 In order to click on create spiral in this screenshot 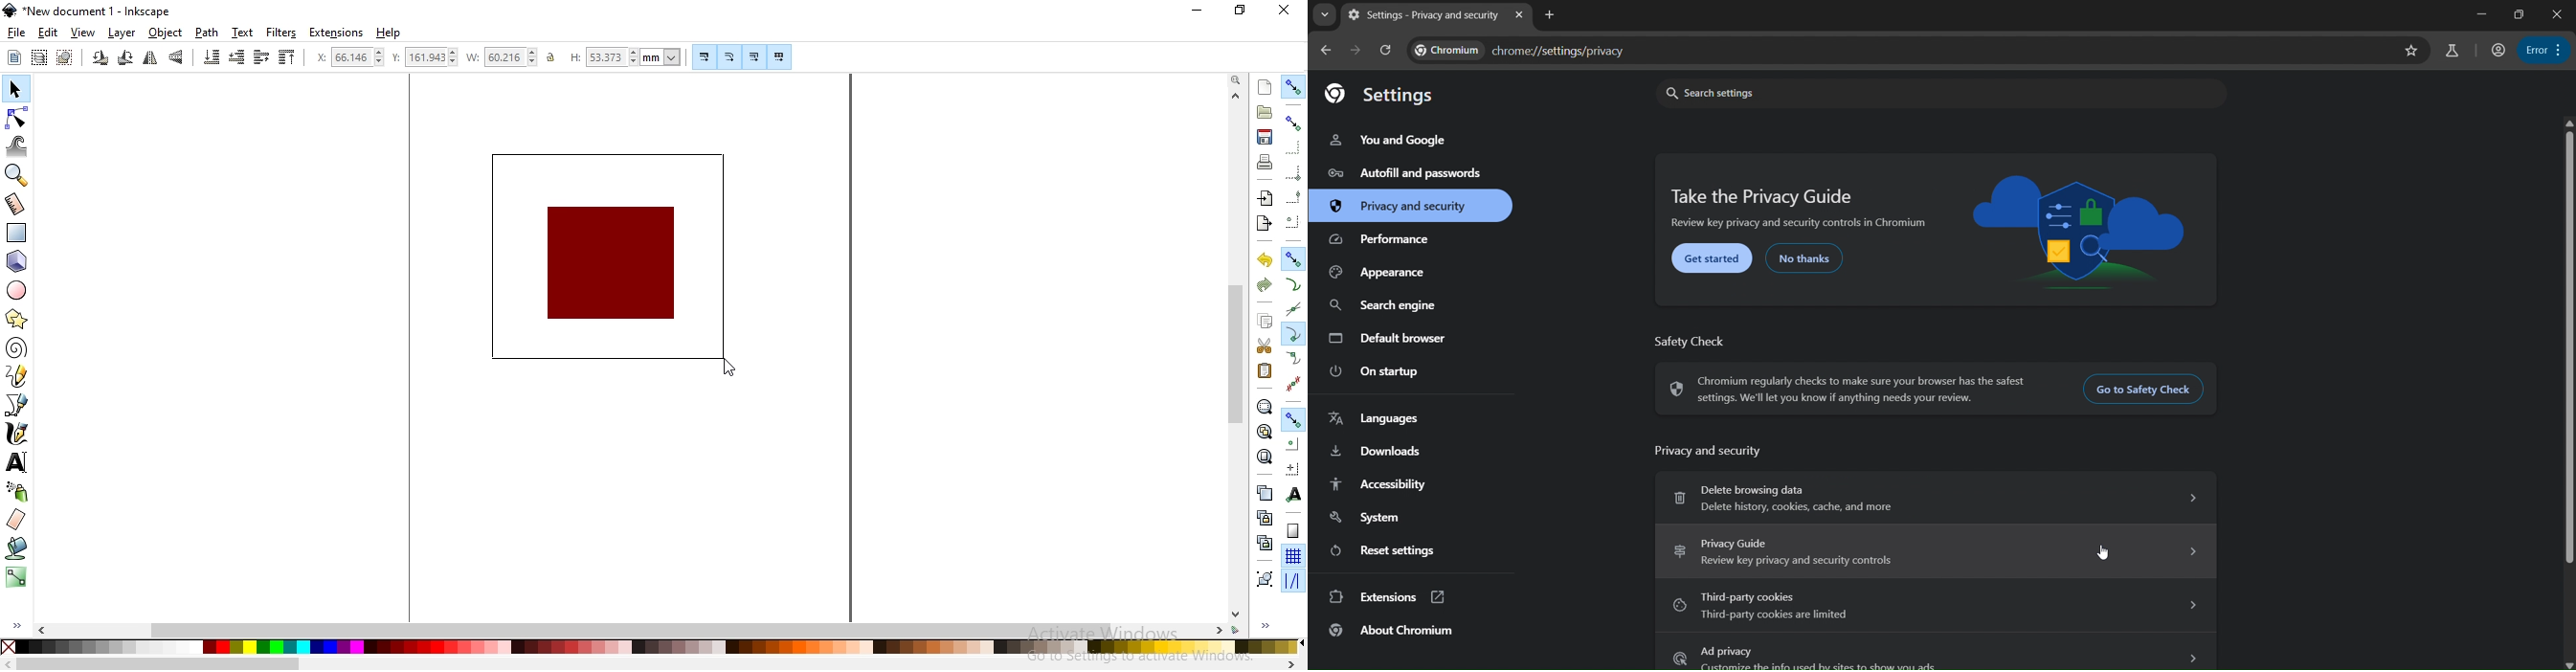, I will do `click(15, 348)`.